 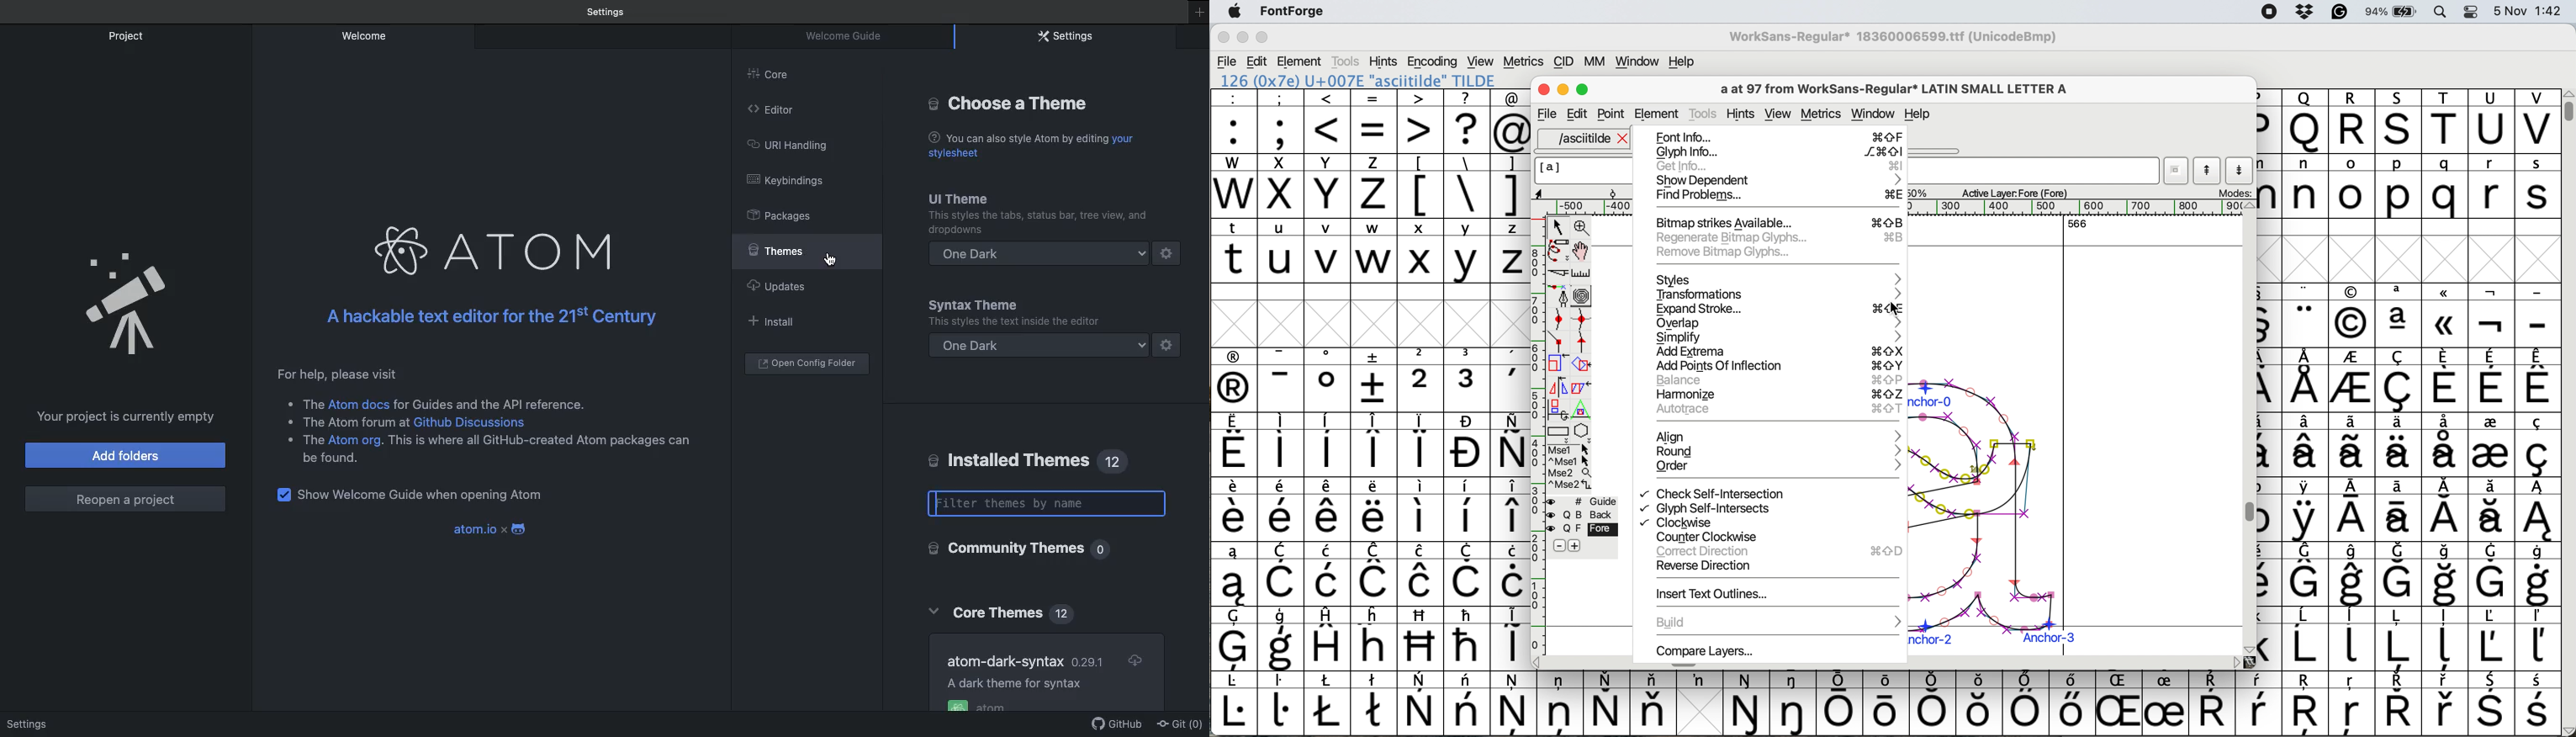 I want to click on  Atom docs, so click(x=361, y=405).